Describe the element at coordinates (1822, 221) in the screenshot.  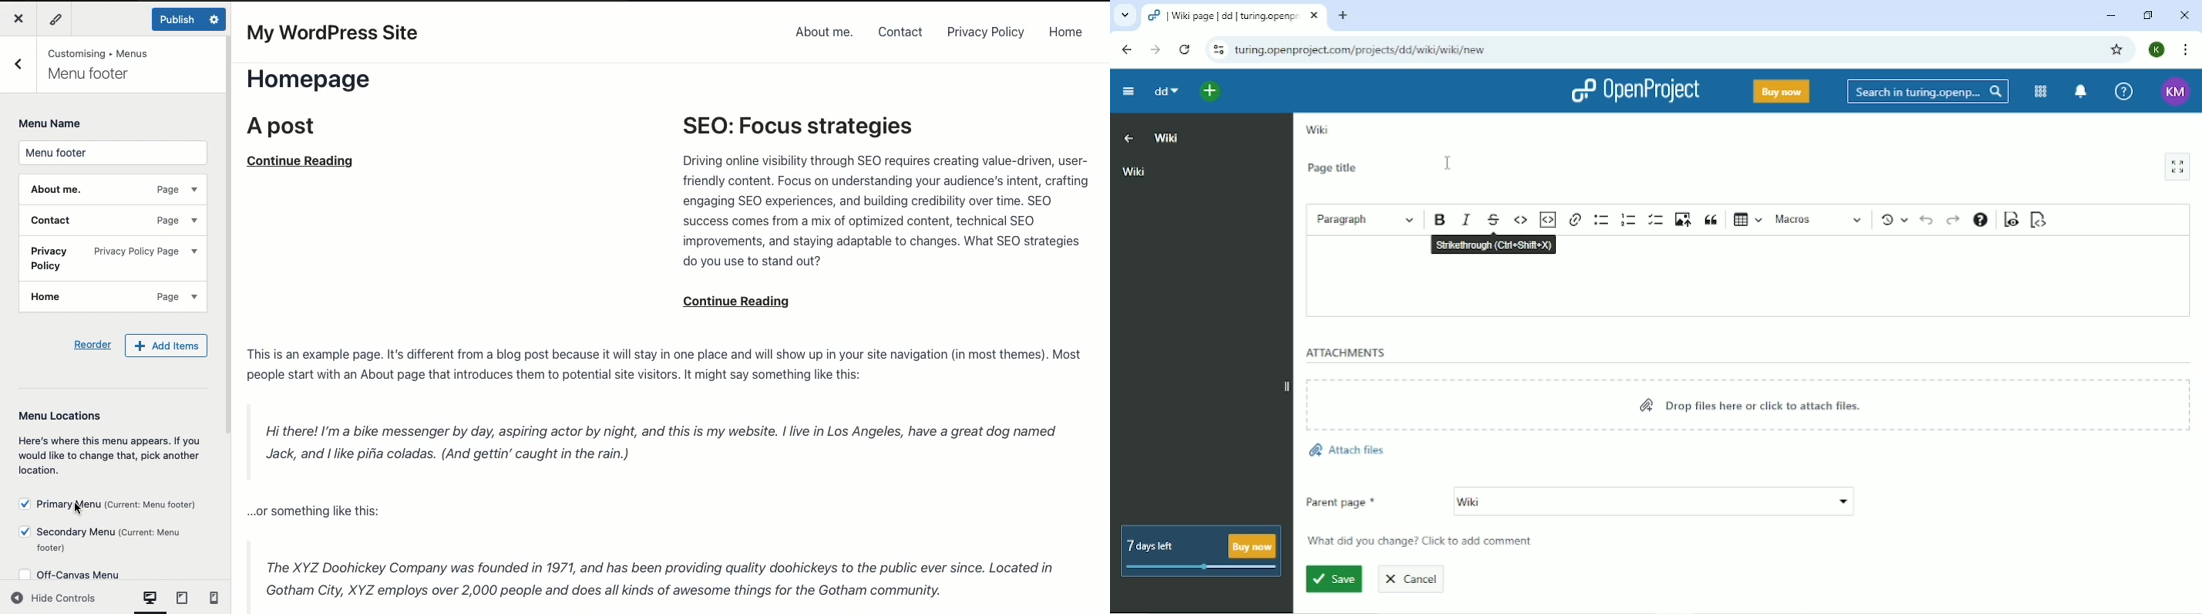
I see `Macros` at that location.